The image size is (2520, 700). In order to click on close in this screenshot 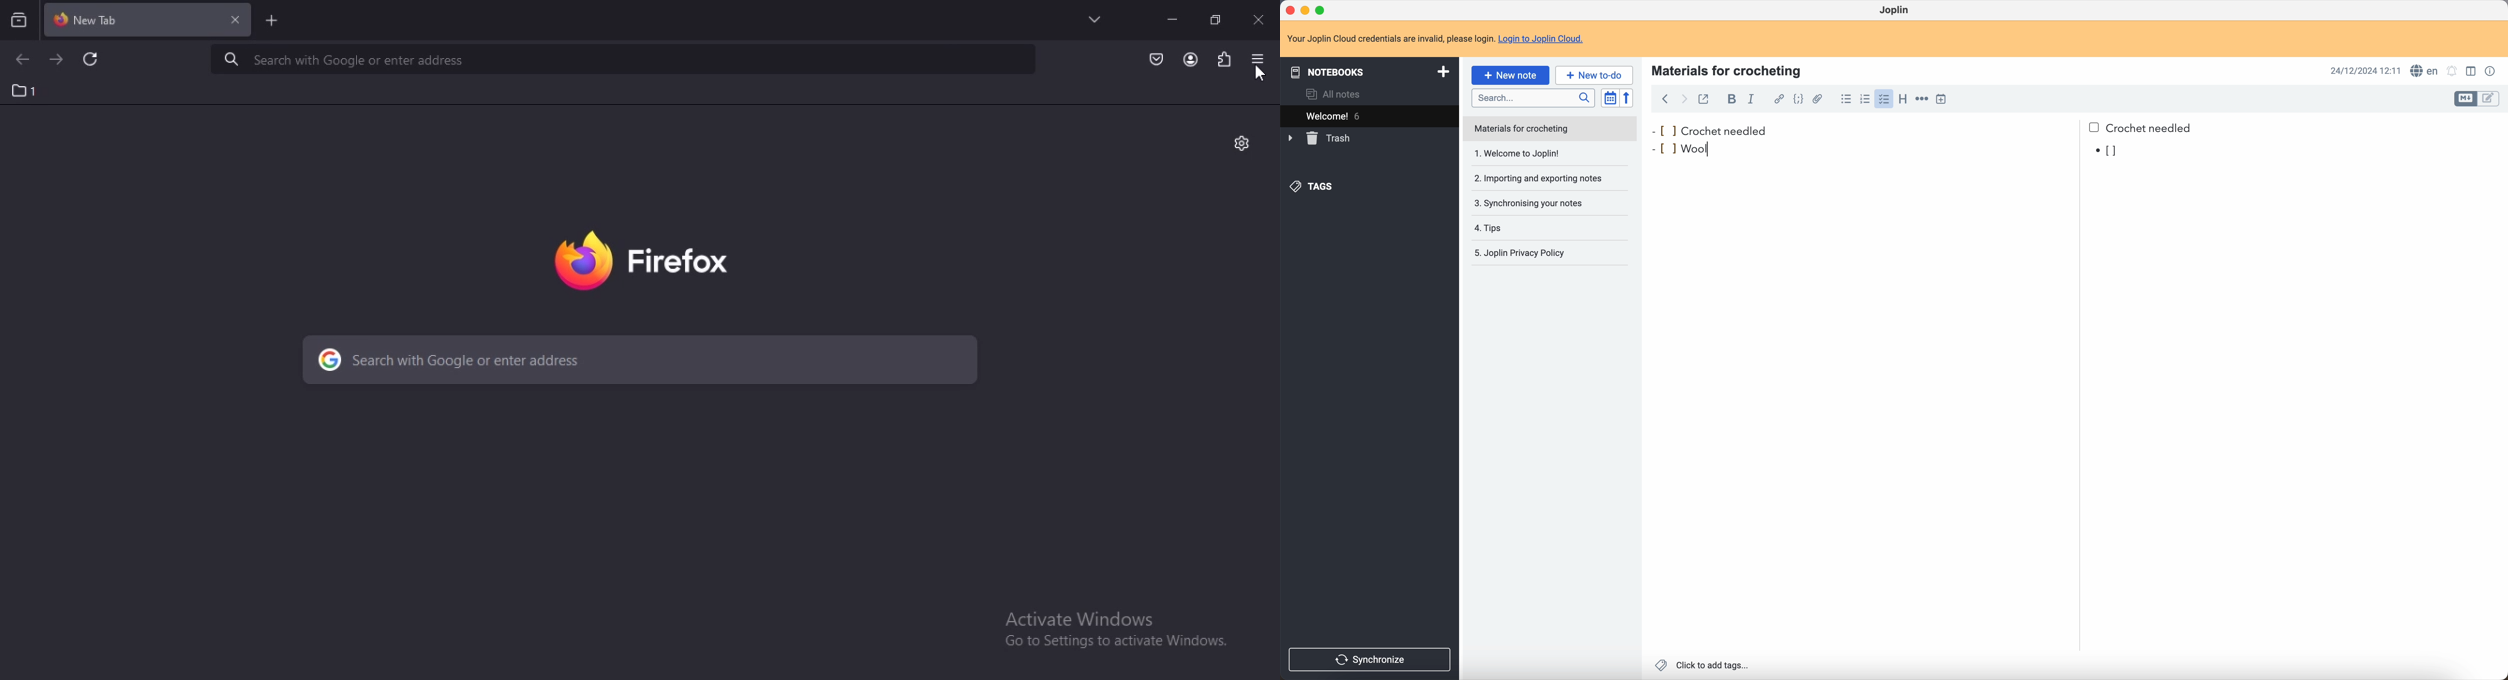, I will do `click(1258, 22)`.